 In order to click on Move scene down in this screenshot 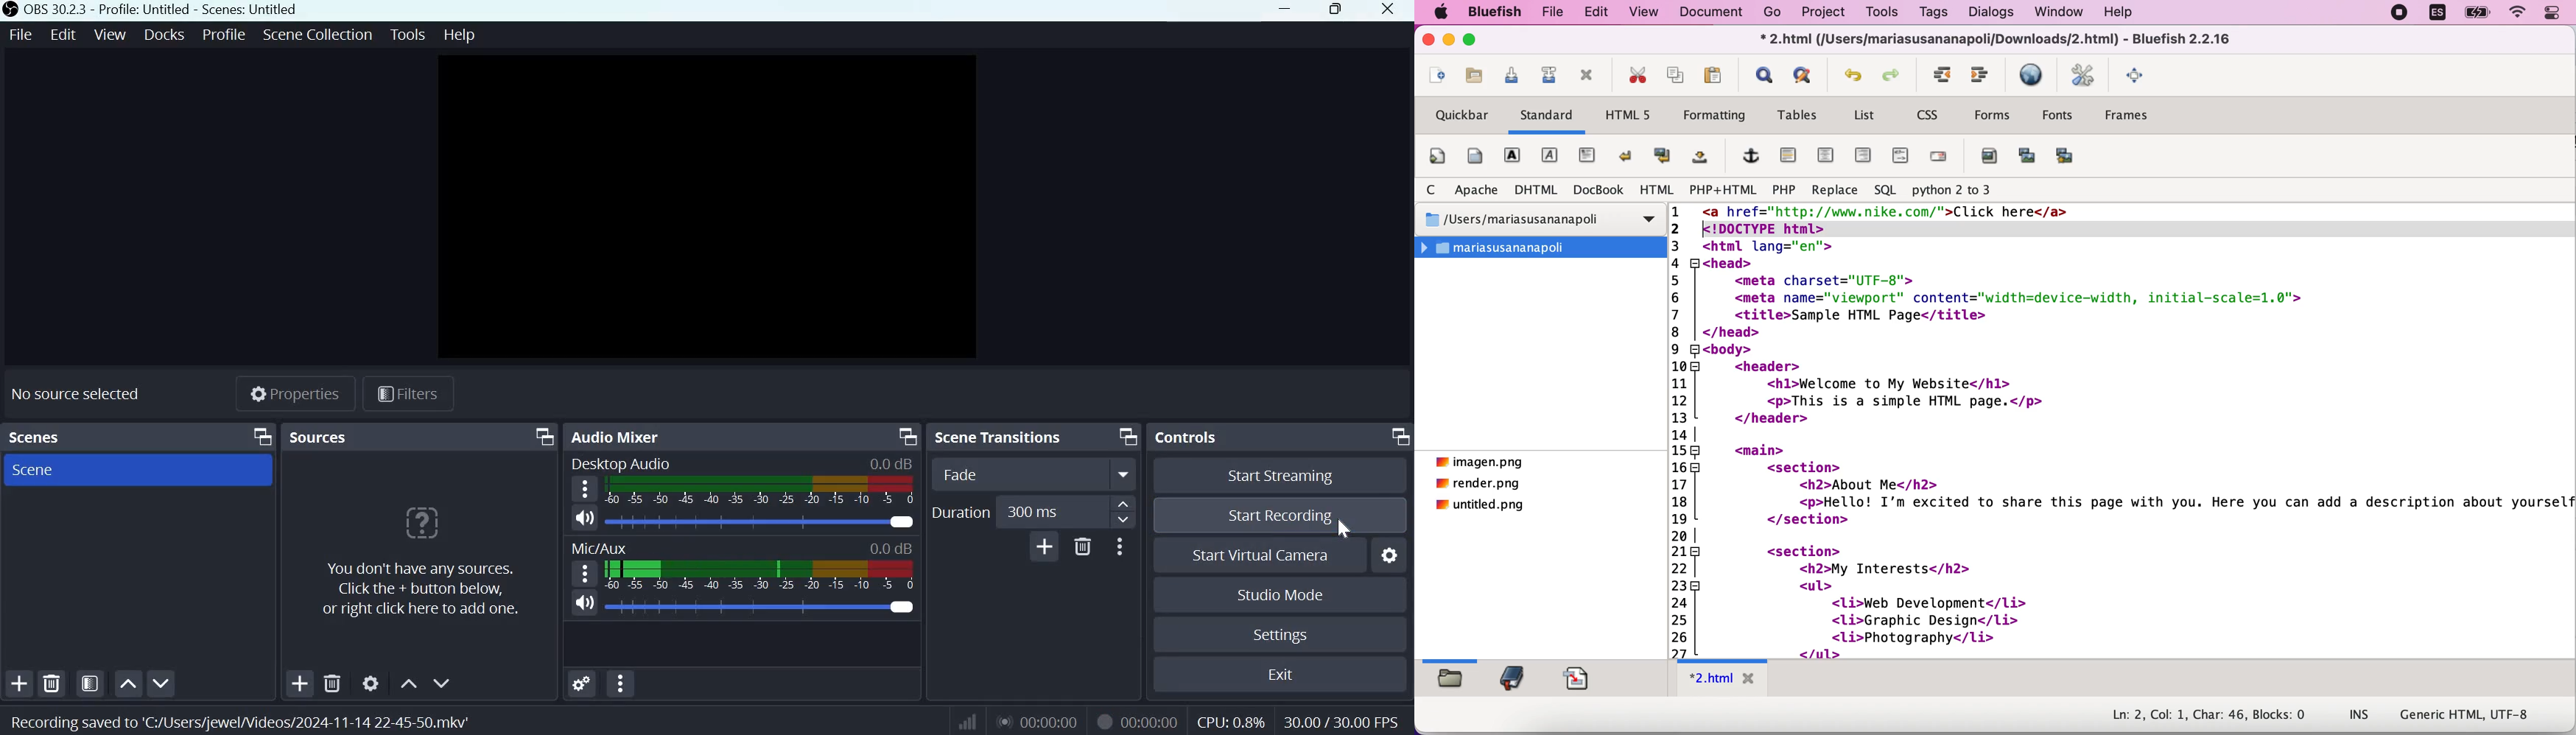, I will do `click(161, 684)`.